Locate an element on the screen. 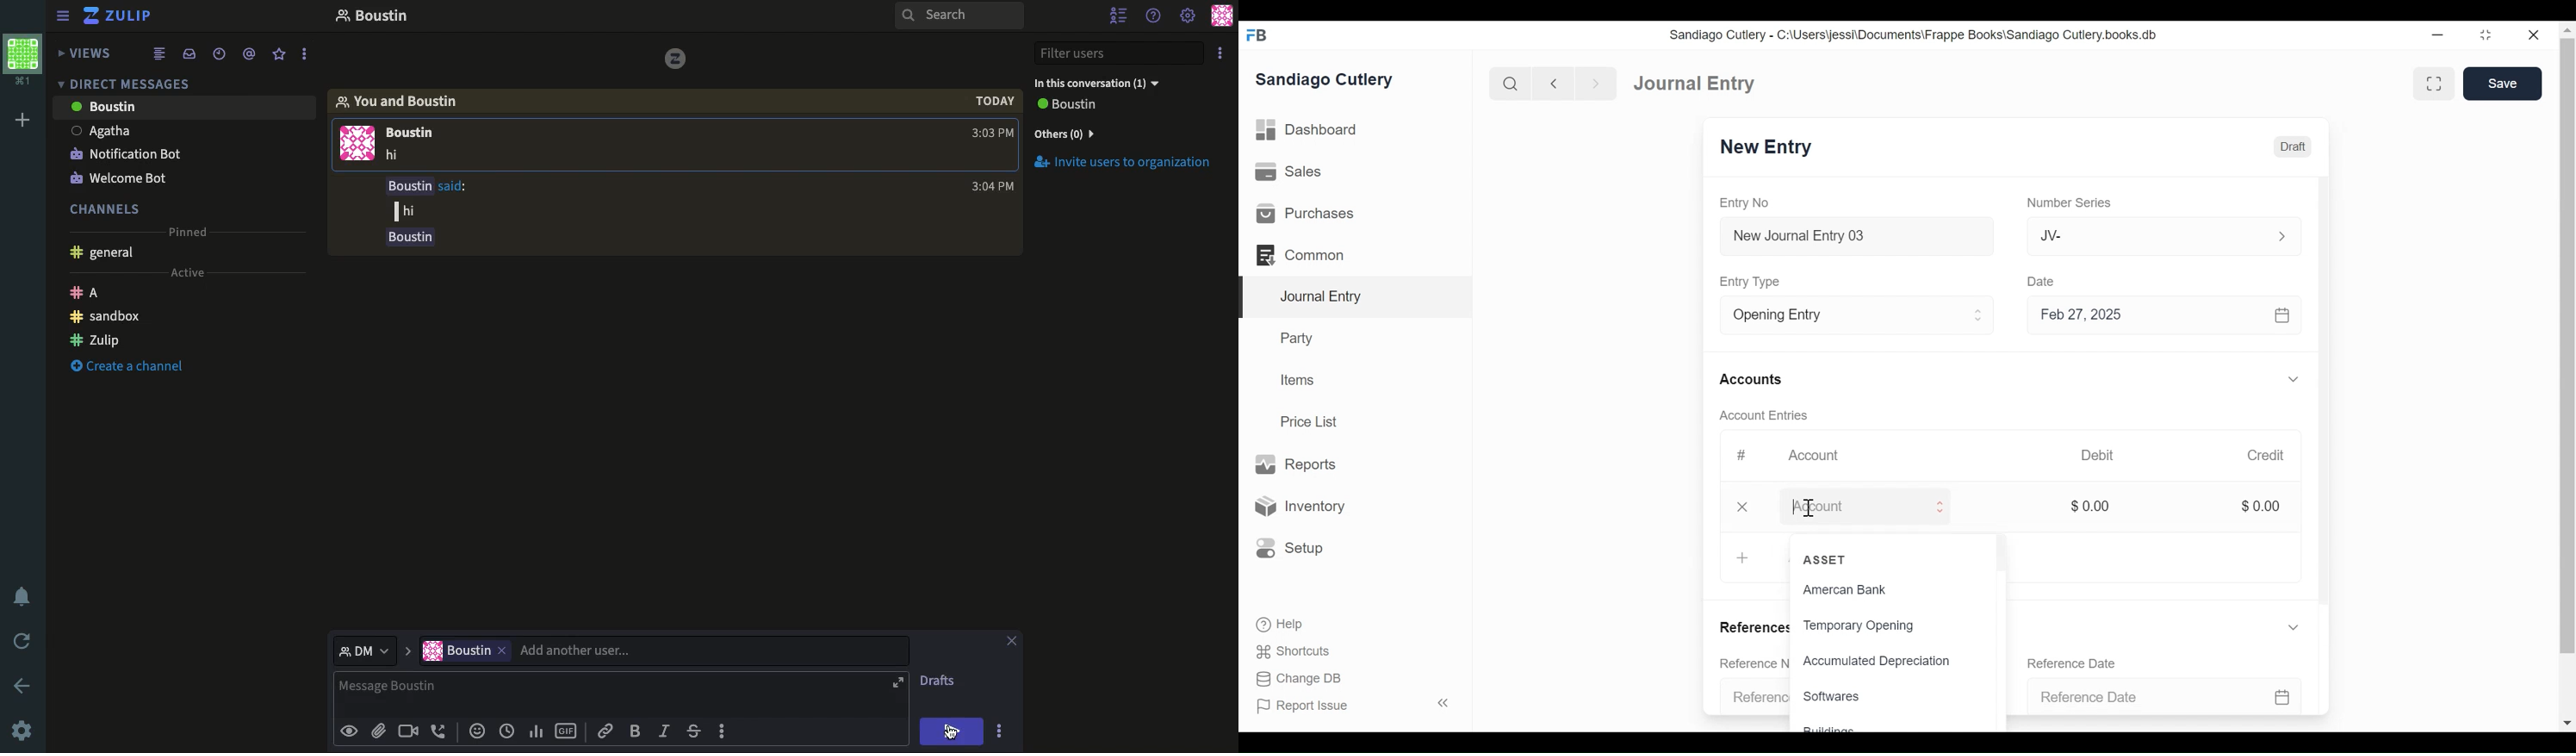  Reports is located at coordinates (1300, 464).